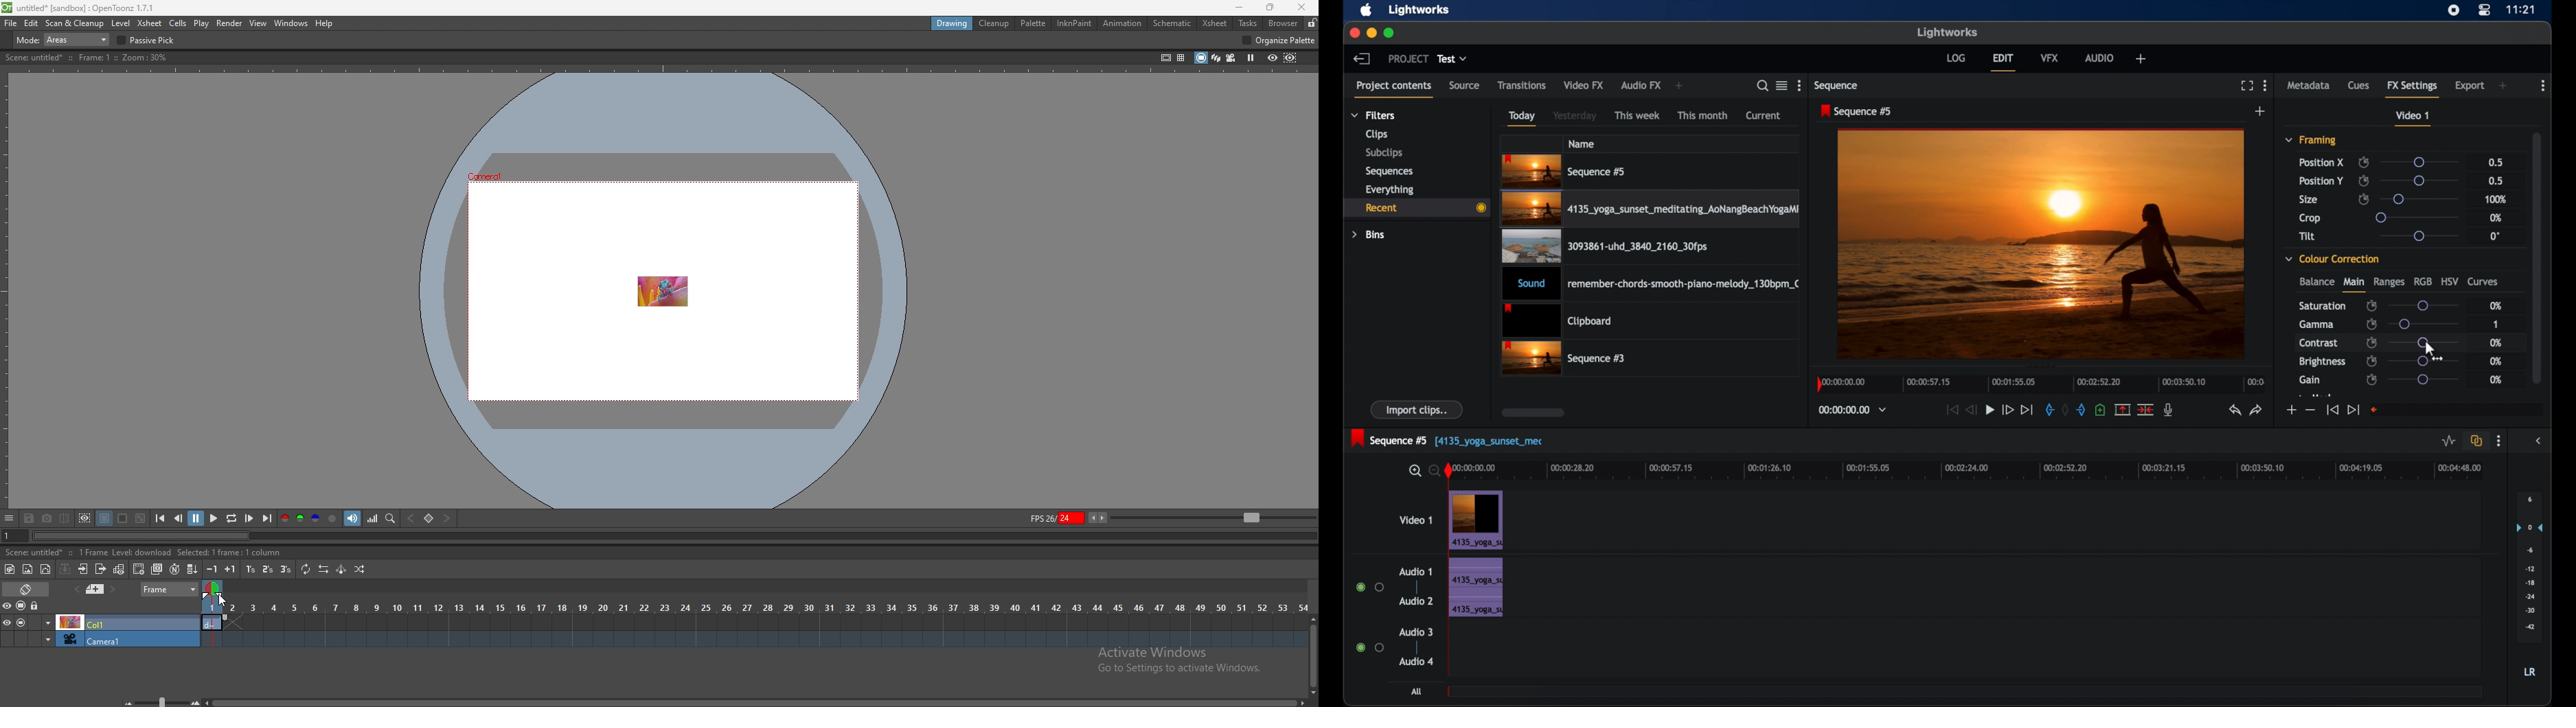  Describe the element at coordinates (1417, 520) in the screenshot. I see `video 1` at that location.